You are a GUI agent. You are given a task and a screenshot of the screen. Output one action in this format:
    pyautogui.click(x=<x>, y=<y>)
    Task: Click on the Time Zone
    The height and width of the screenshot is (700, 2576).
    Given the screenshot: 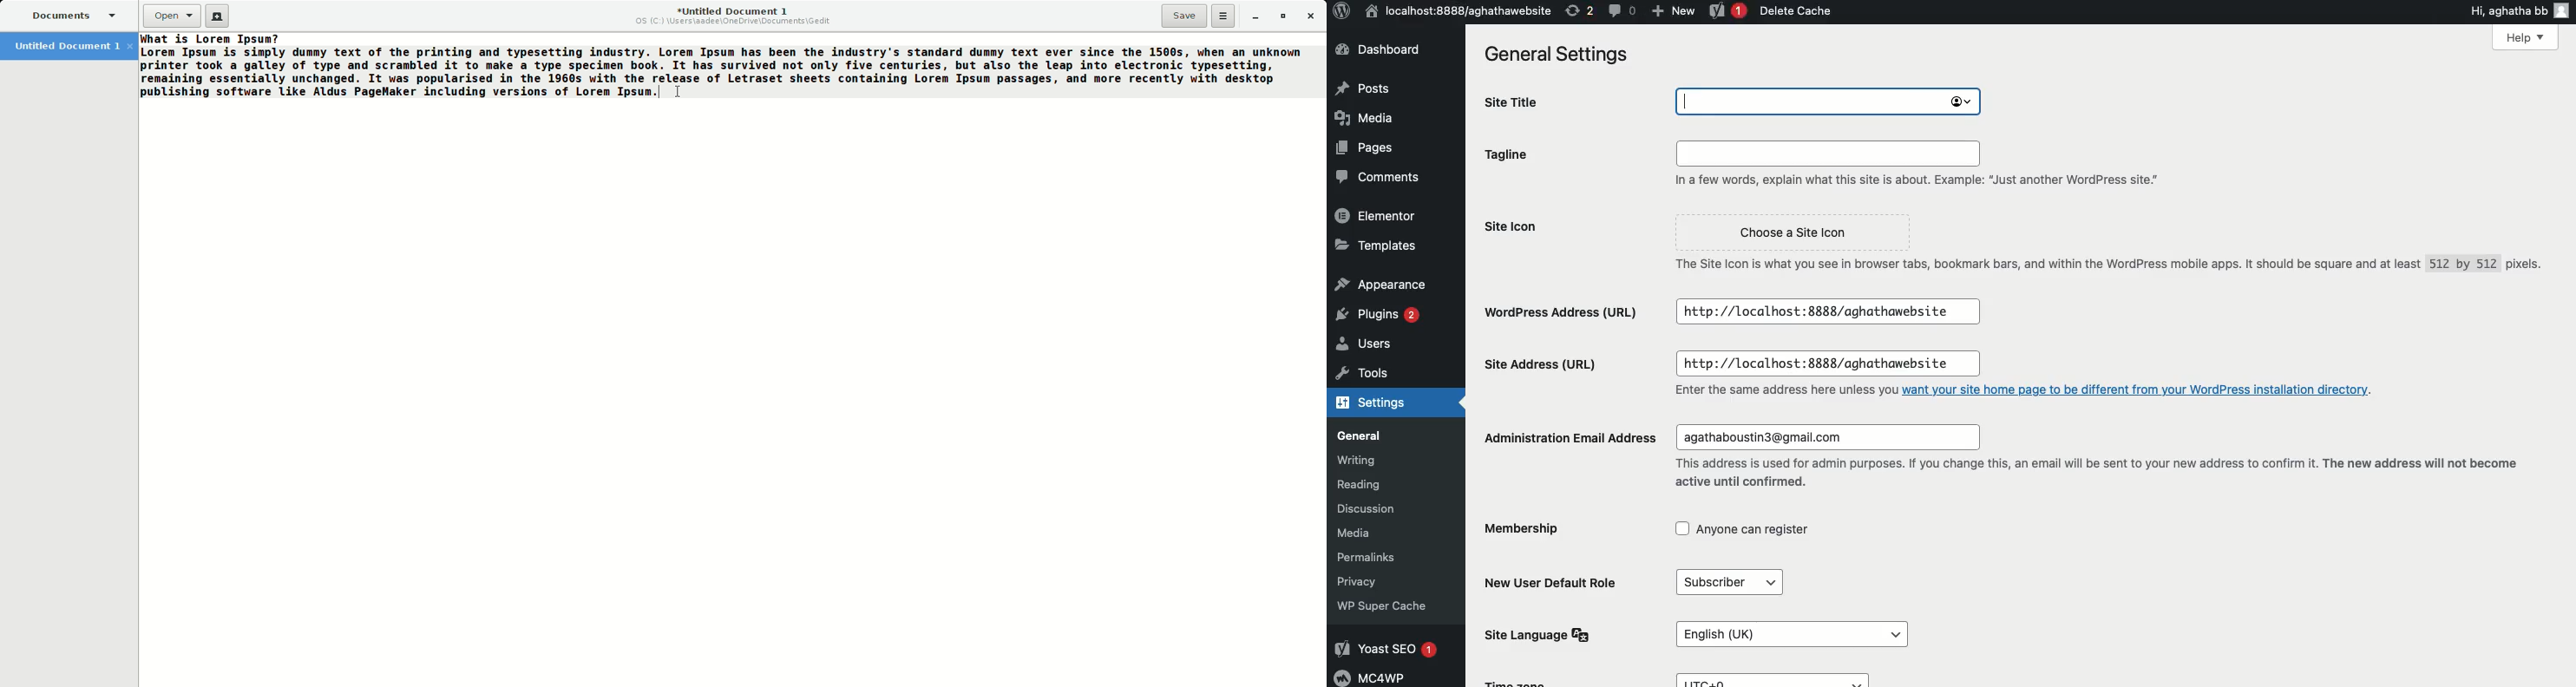 What is the action you would take?
    pyautogui.click(x=1520, y=682)
    